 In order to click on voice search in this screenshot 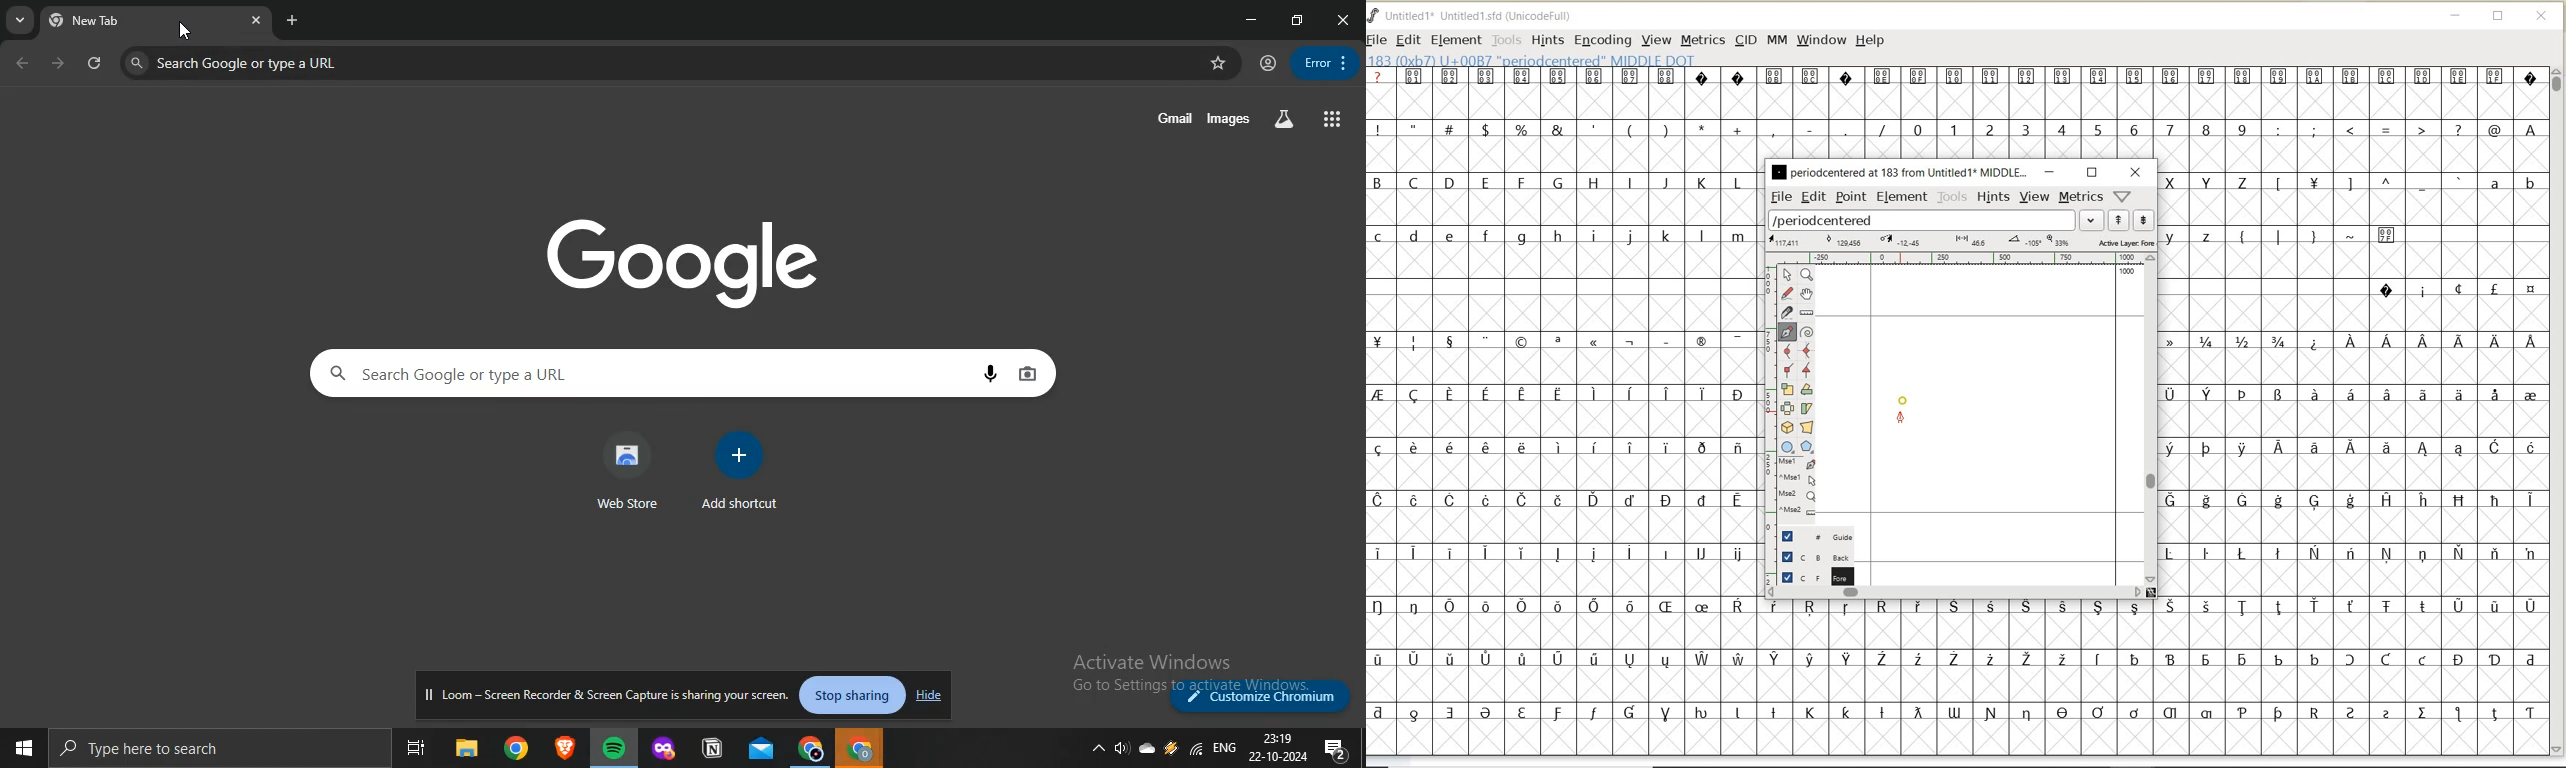, I will do `click(995, 374)`.